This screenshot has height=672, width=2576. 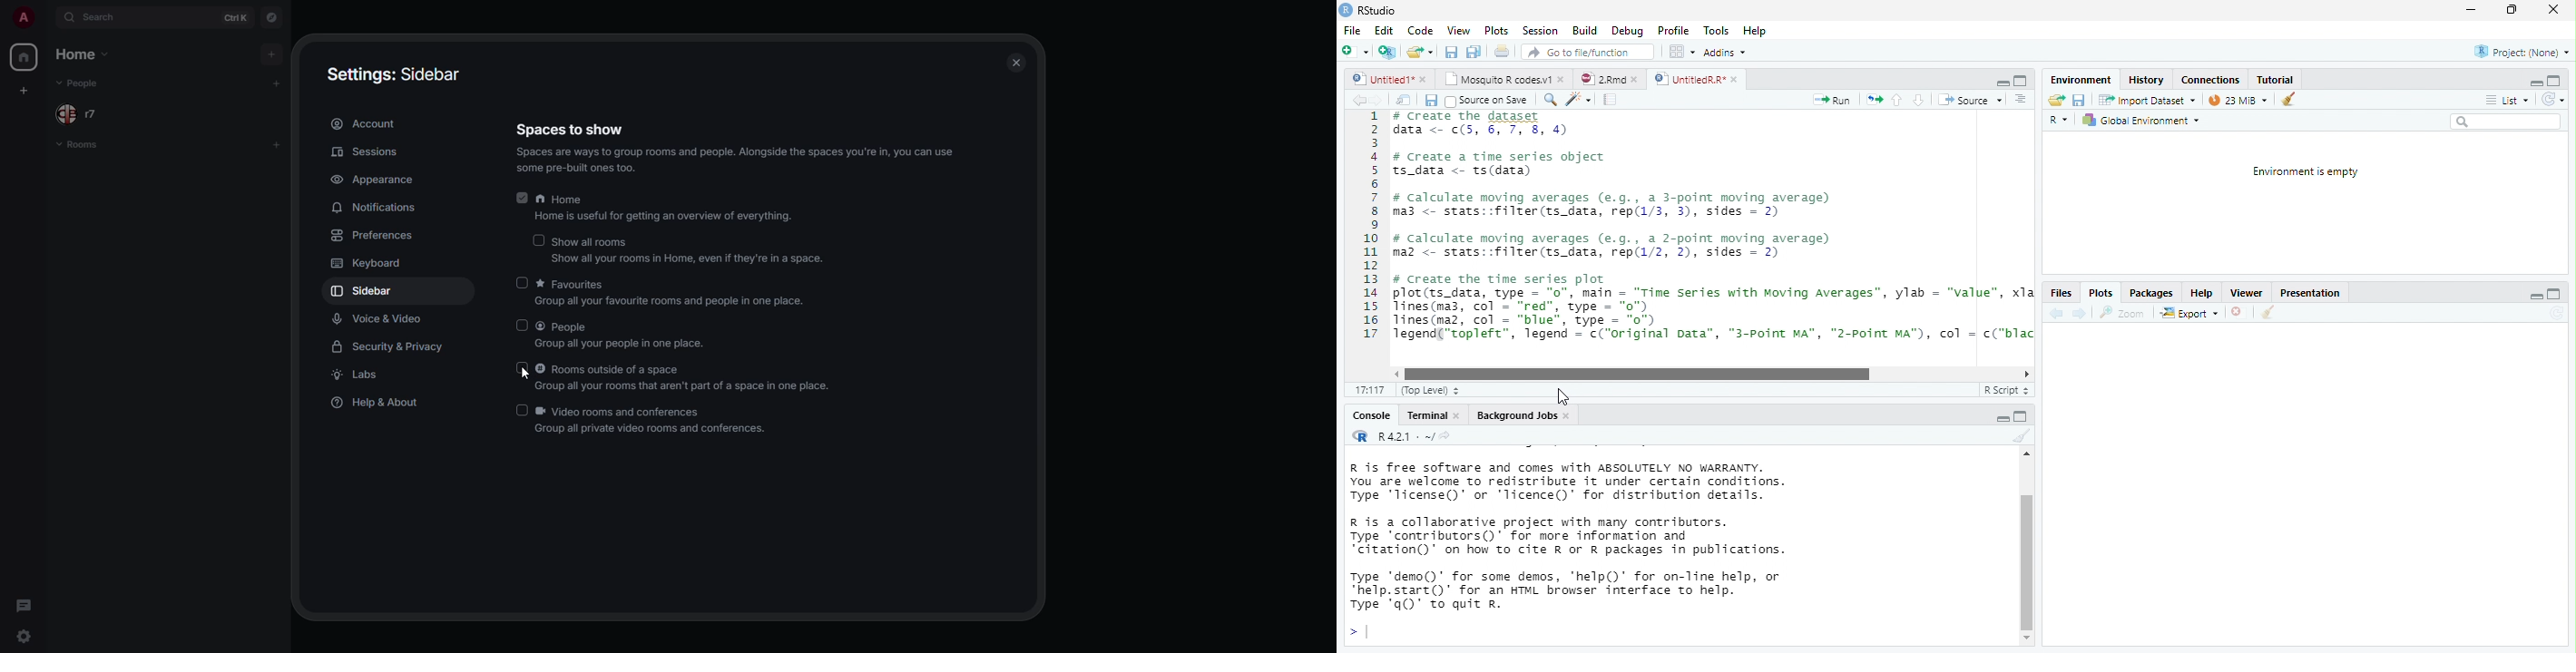 I want to click on Viewer, so click(x=2246, y=293).